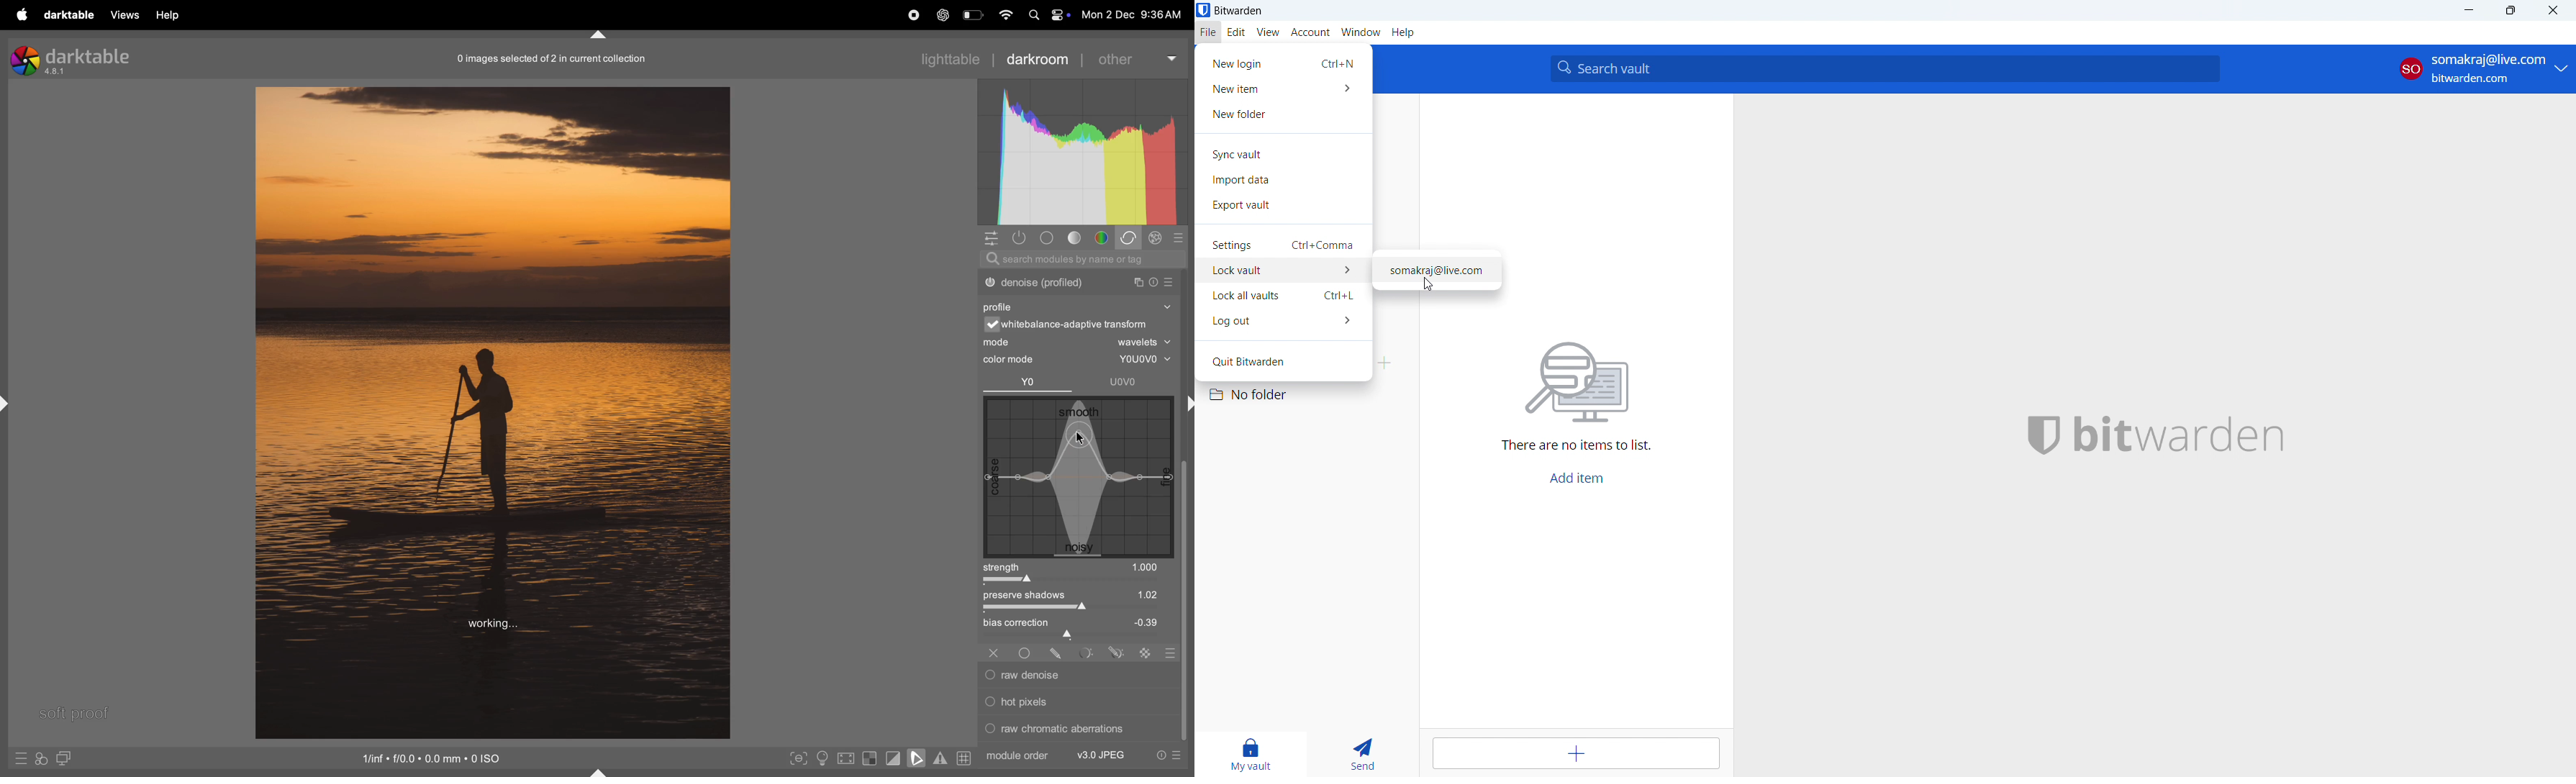 This screenshot has width=2576, height=784. What do you see at coordinates (1251, 755) in the screenshot?
I see `my vault` at bounding box center [1251, 755].